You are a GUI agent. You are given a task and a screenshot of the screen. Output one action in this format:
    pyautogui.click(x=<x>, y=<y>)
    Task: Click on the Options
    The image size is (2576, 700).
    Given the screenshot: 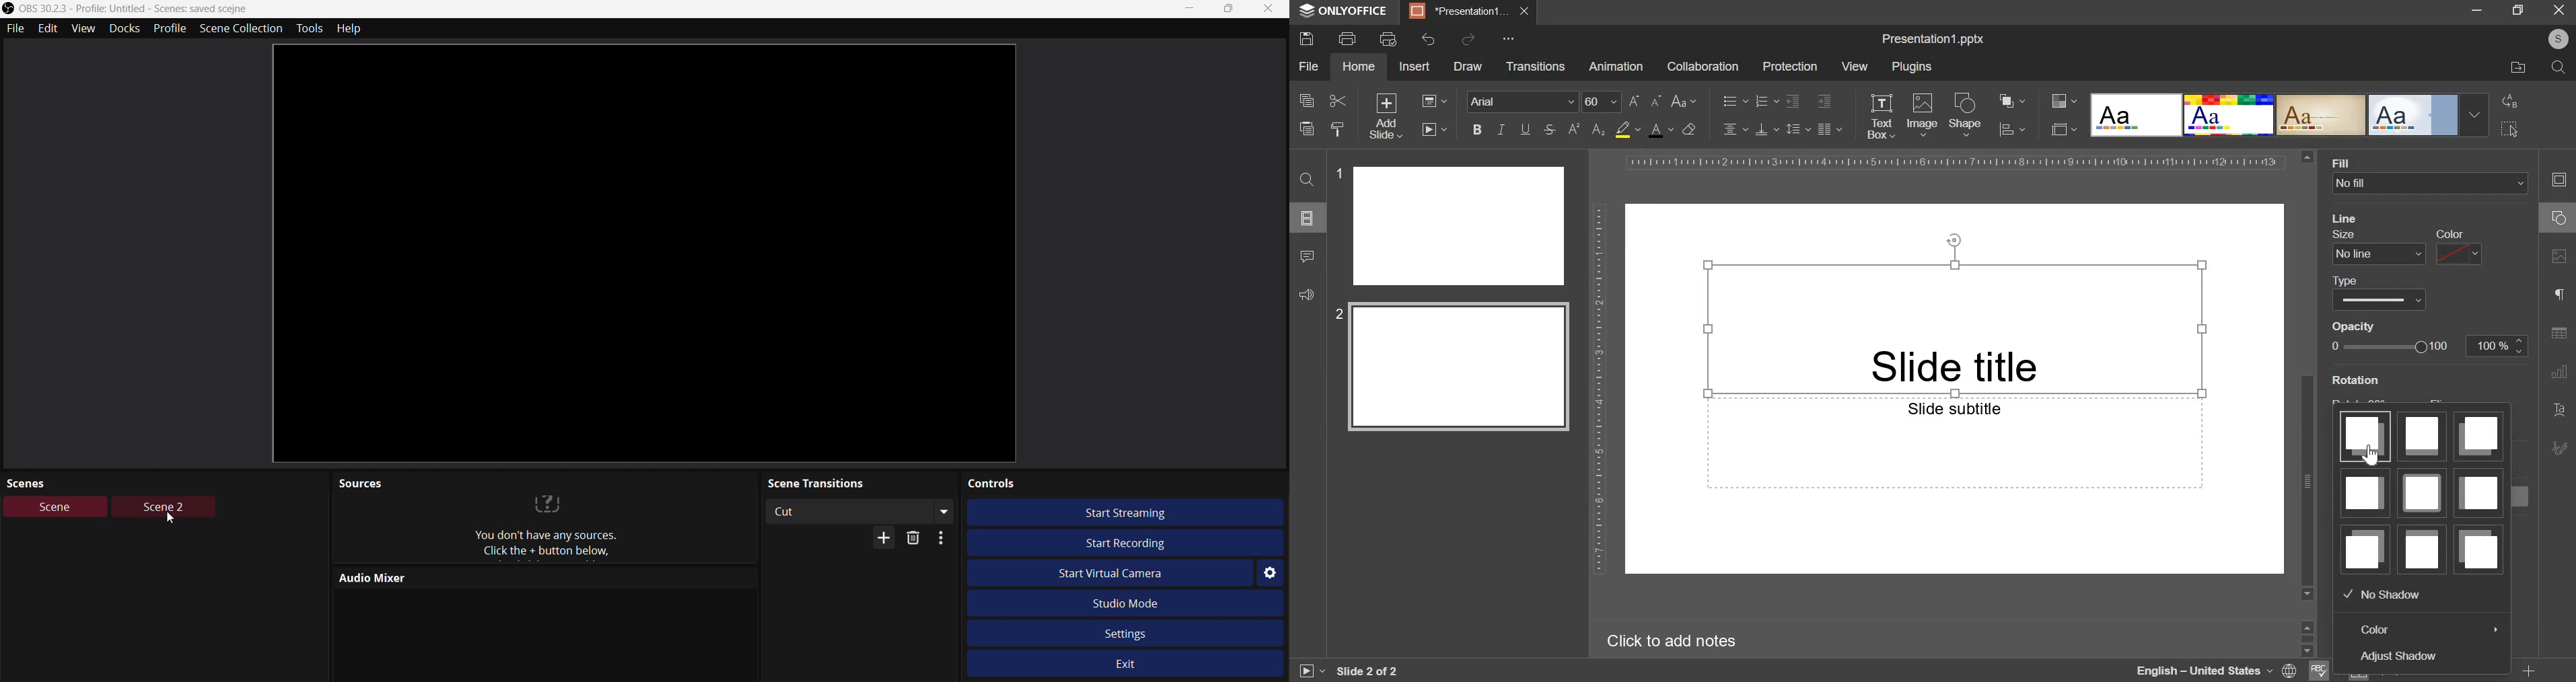 What is the action you would take?
    pyautogui.click(x=941, y=538)
    